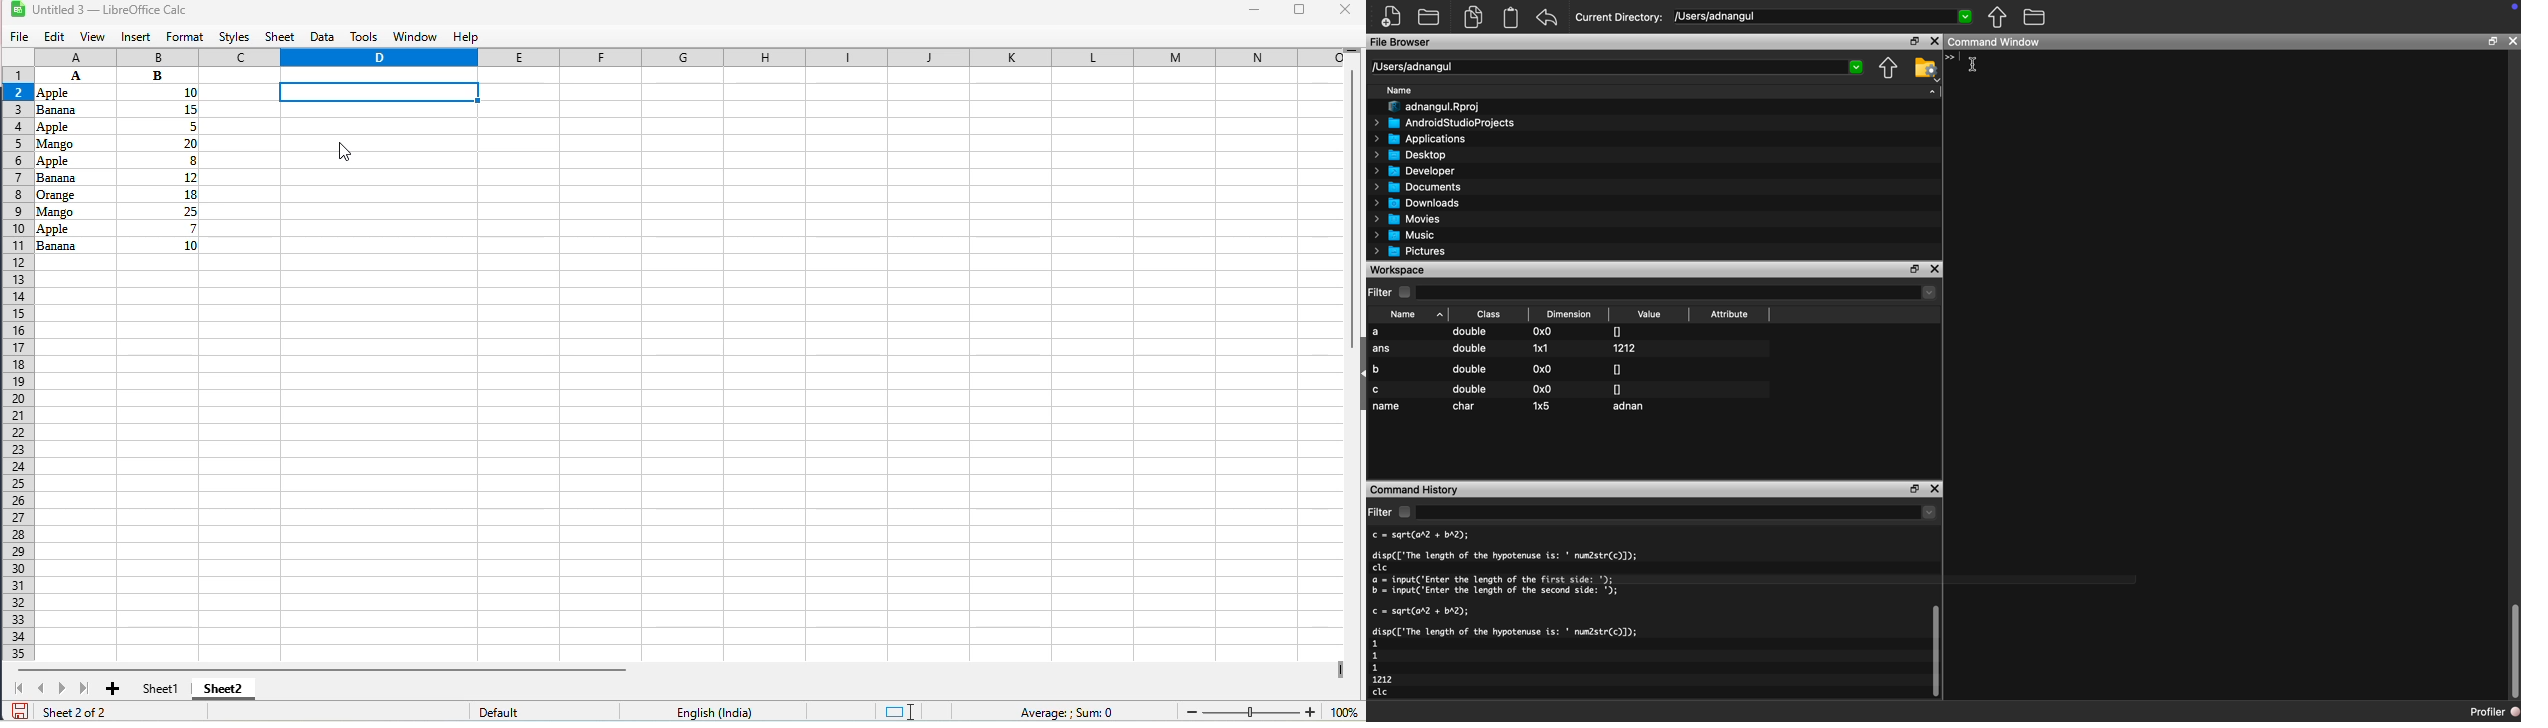 This screenshot has width=2548, height=728. I want to click on minimize, so click(1254, 9).